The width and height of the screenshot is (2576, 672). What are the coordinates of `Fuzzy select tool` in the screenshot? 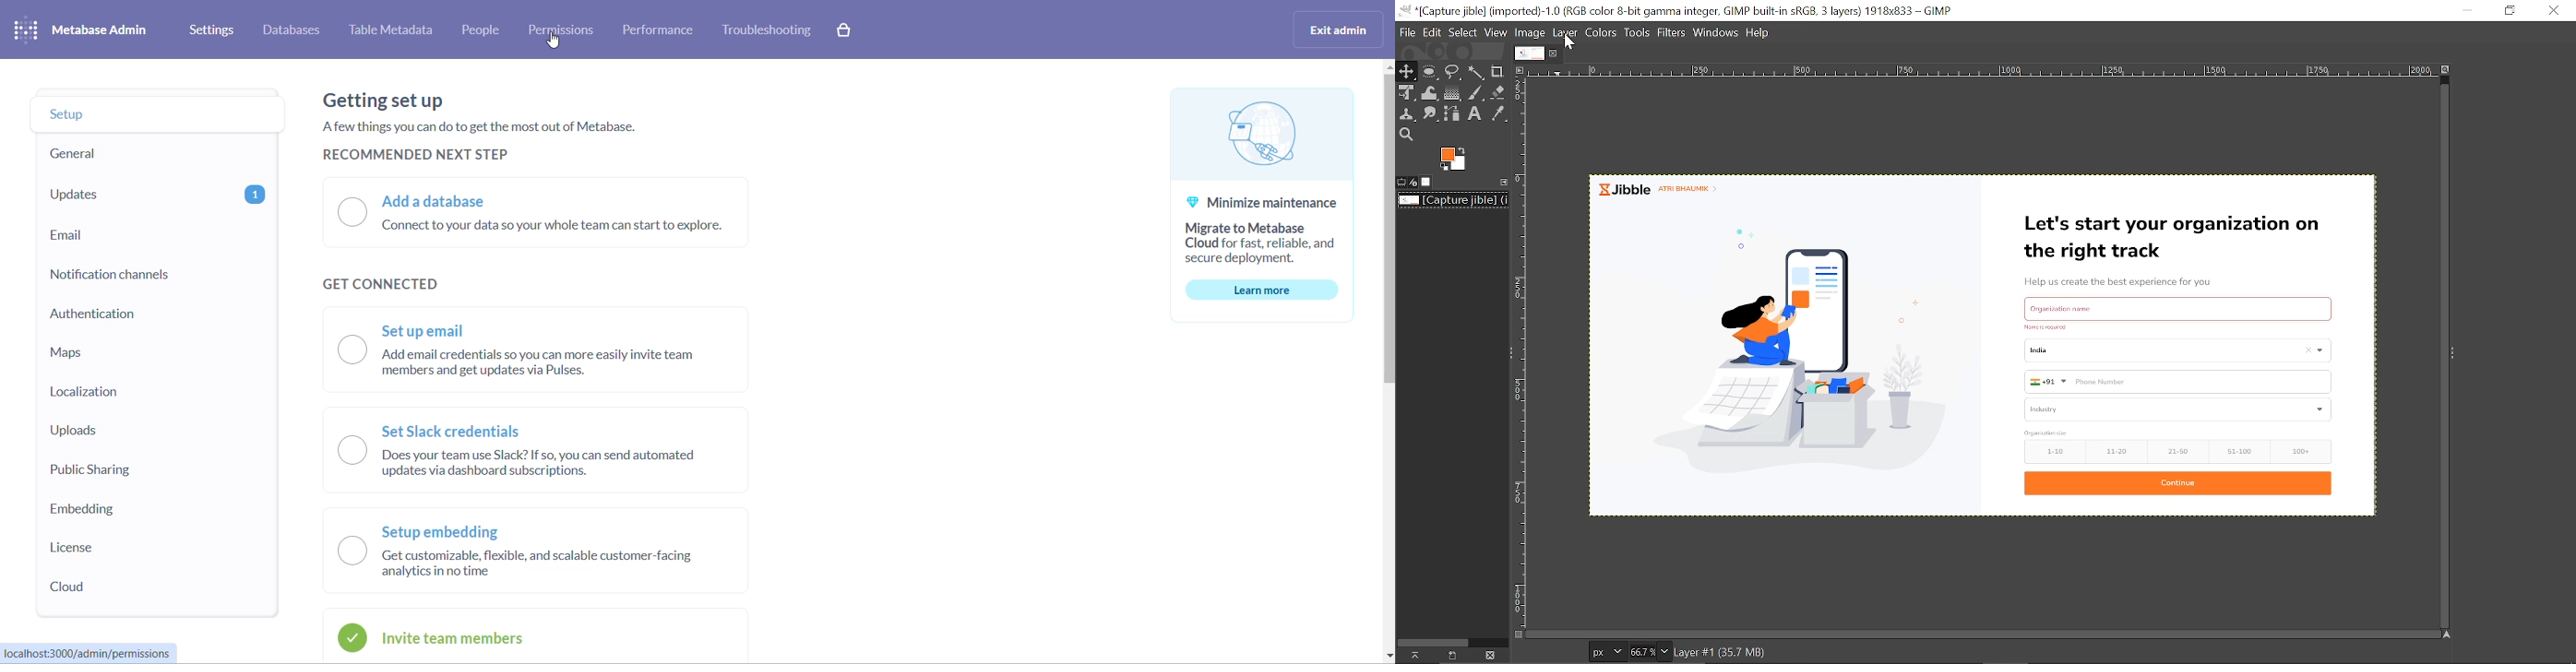 It's located at (1477, 72).